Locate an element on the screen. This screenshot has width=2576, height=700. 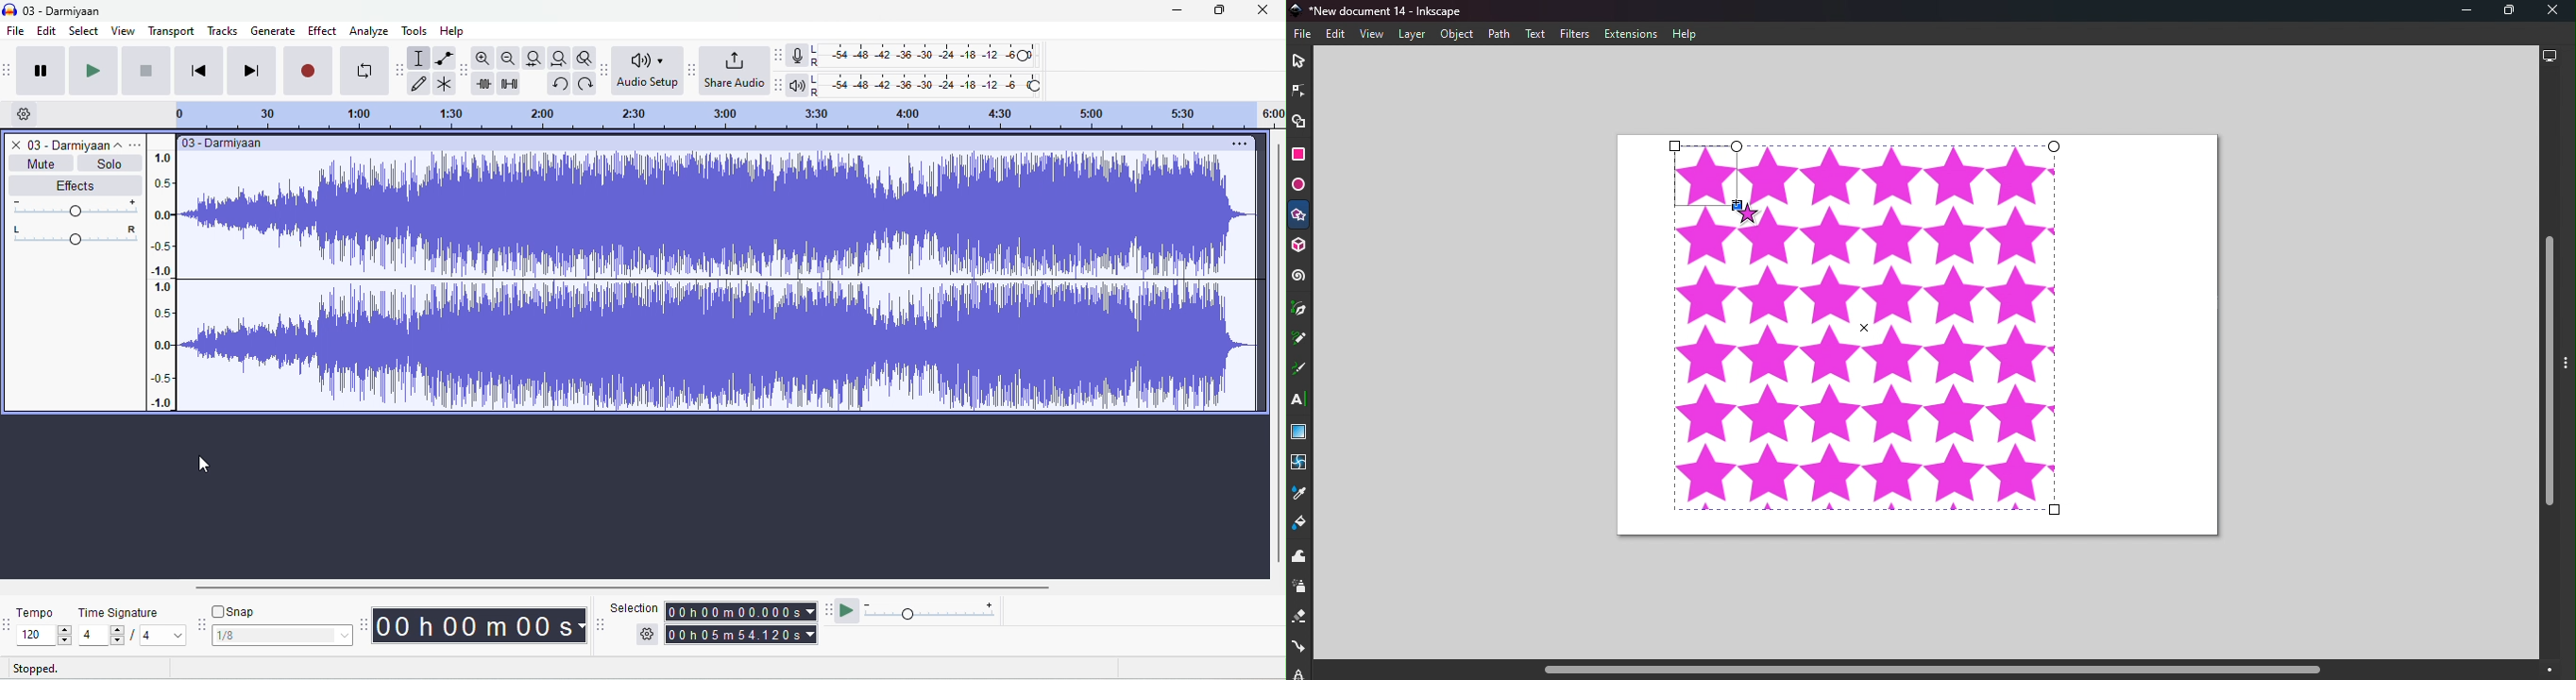
mute is located at coordinates (40, 163).